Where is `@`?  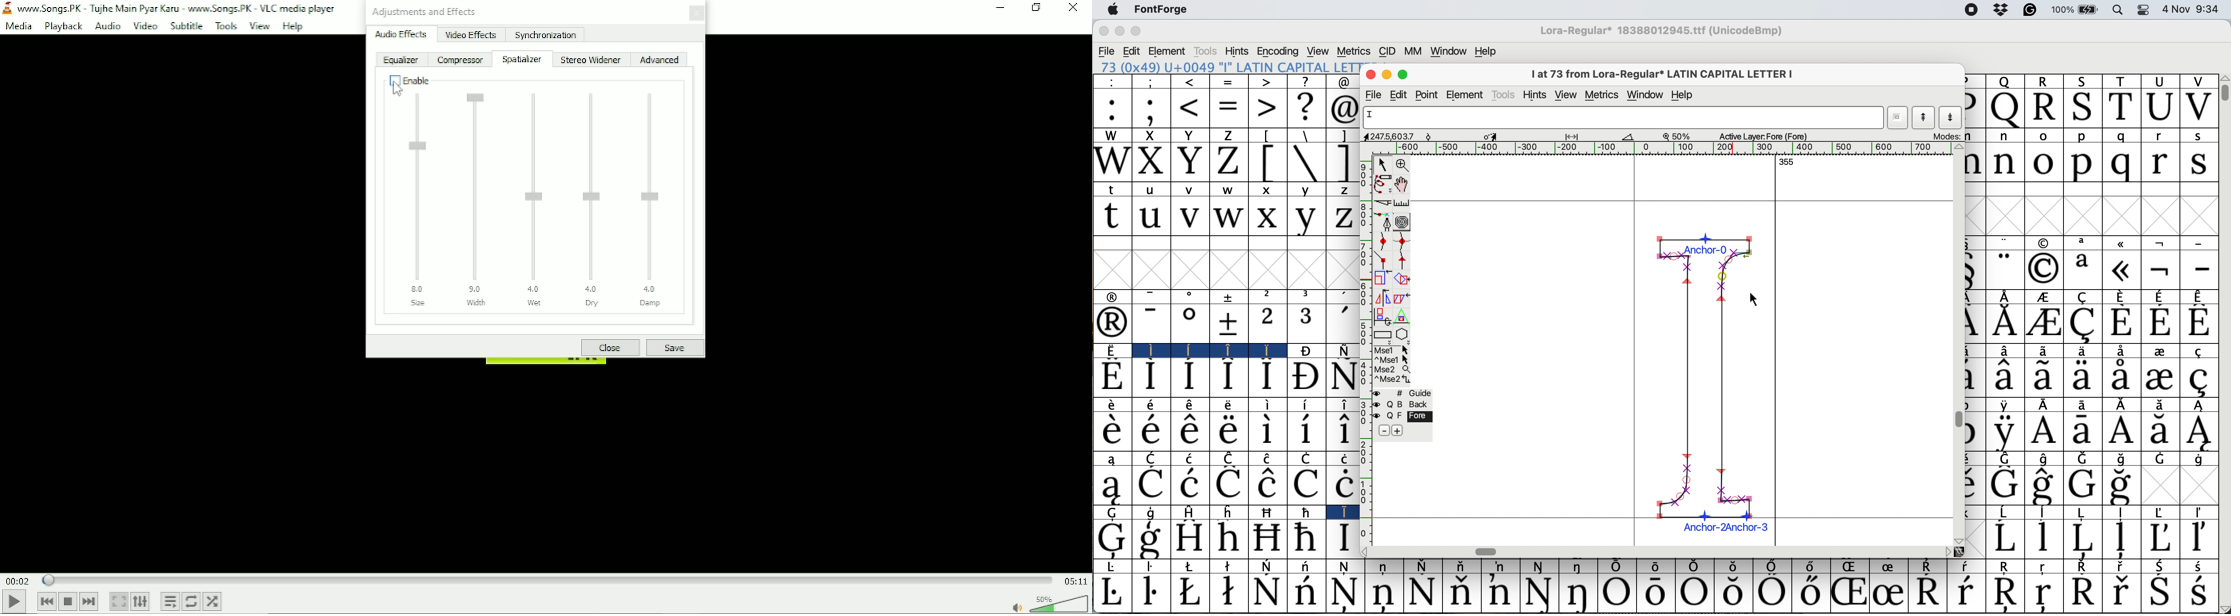
@ is located at coordinates (1344, 109).